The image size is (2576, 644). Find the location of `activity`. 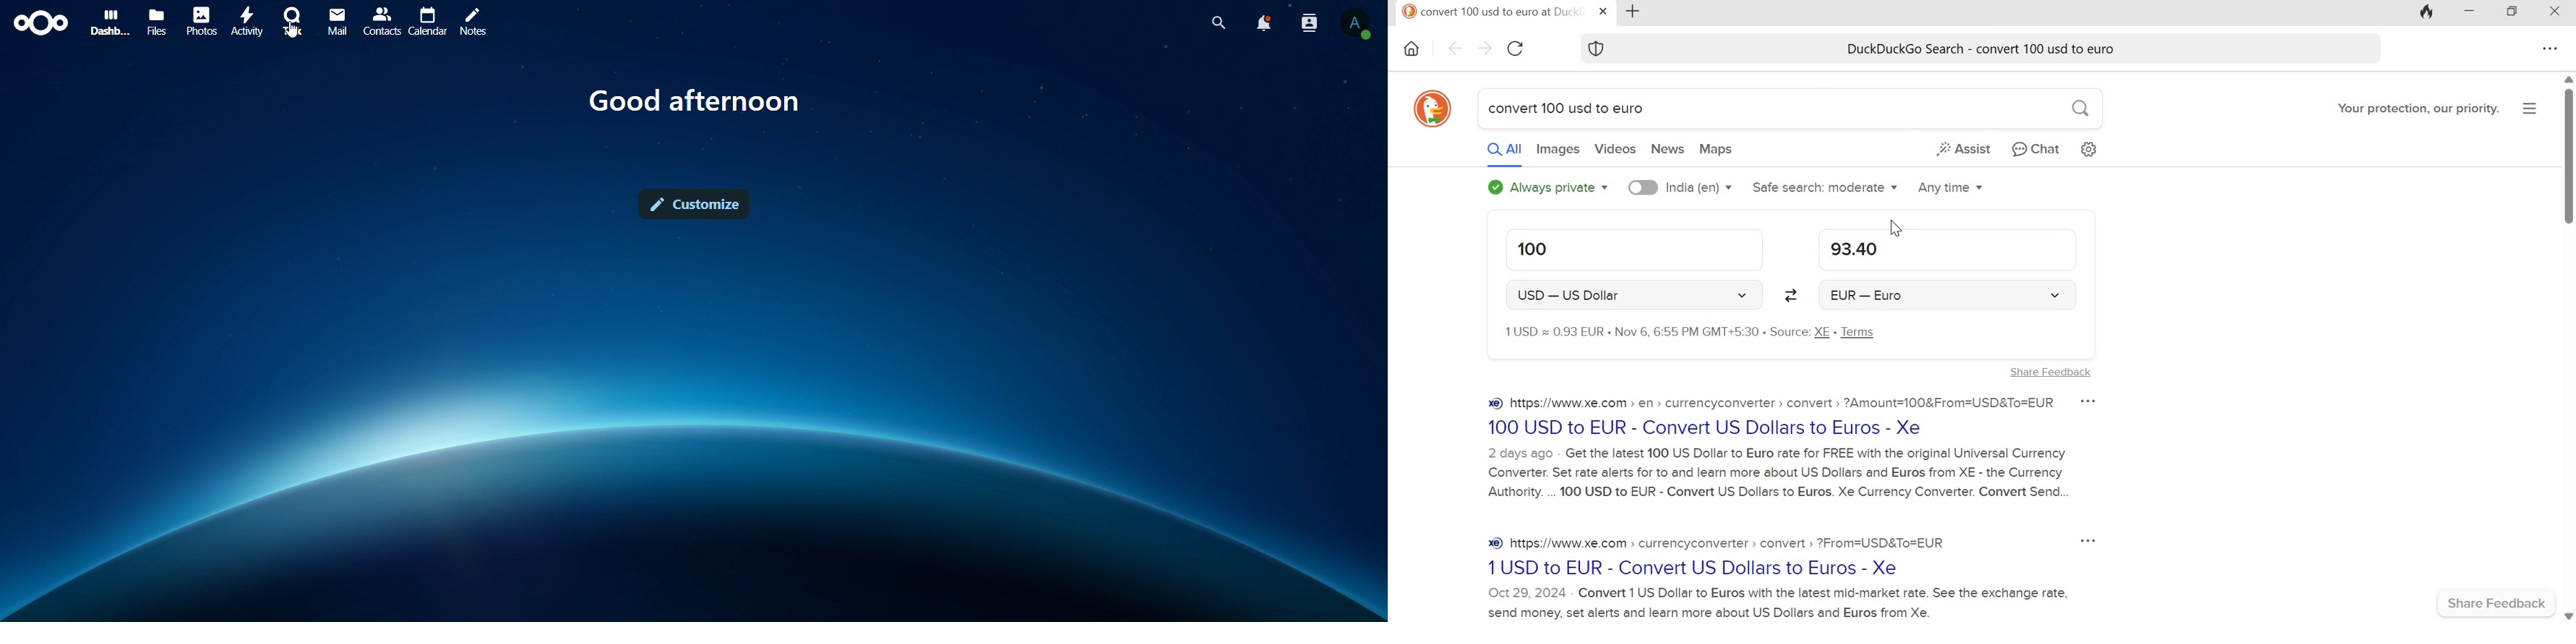

activity is located at coordinates (247, 22).